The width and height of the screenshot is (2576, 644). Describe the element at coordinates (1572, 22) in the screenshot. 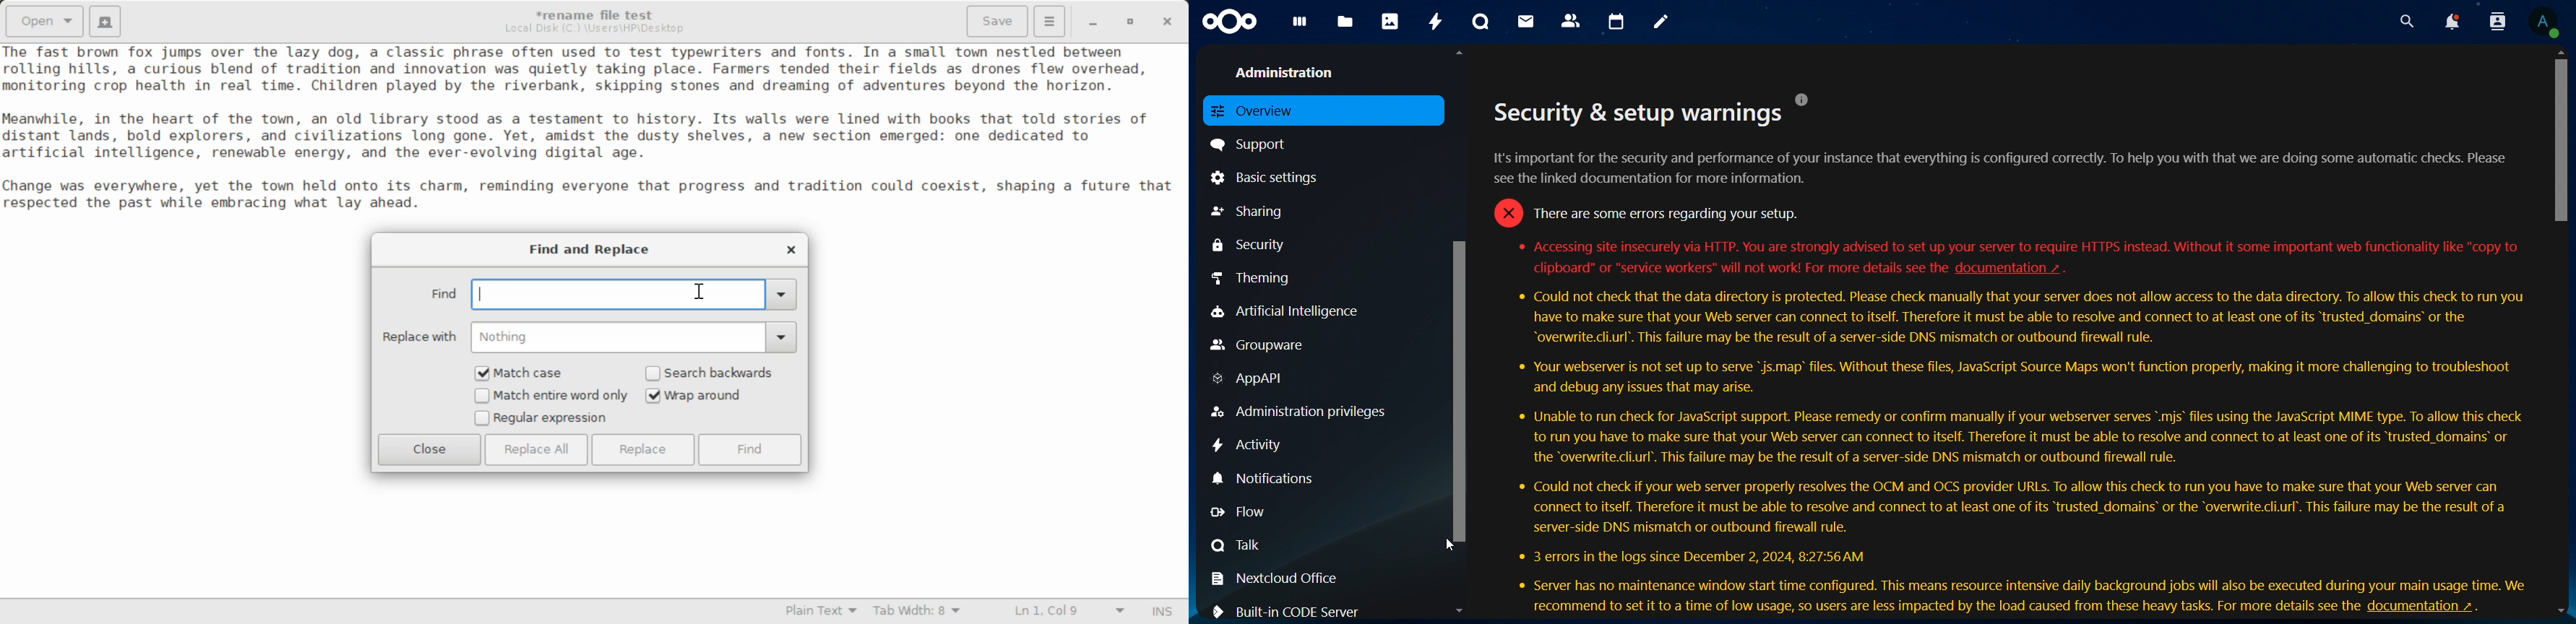

I see `contacts` at that location.